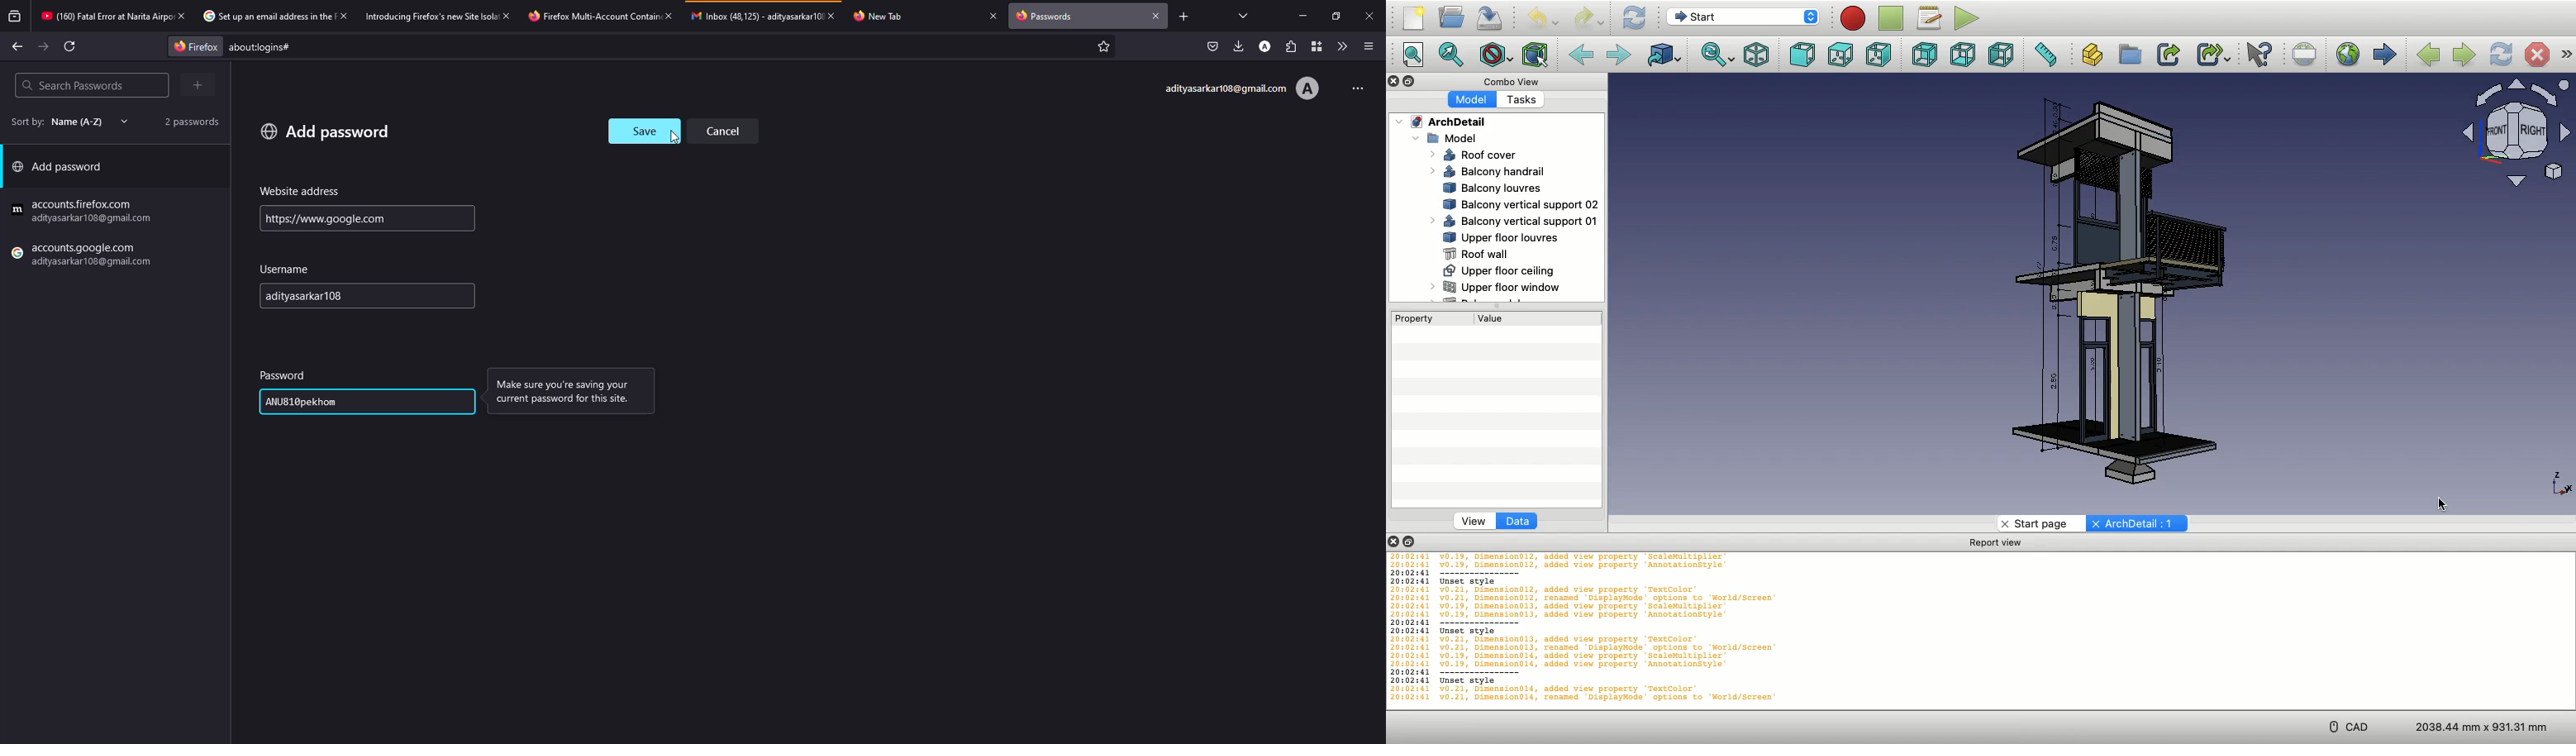 This screenshot has width=2576, height=756. What do you see at coordinates (1517, 522) in the screenshot?
I see `data` at bounding box center [1517, 522].